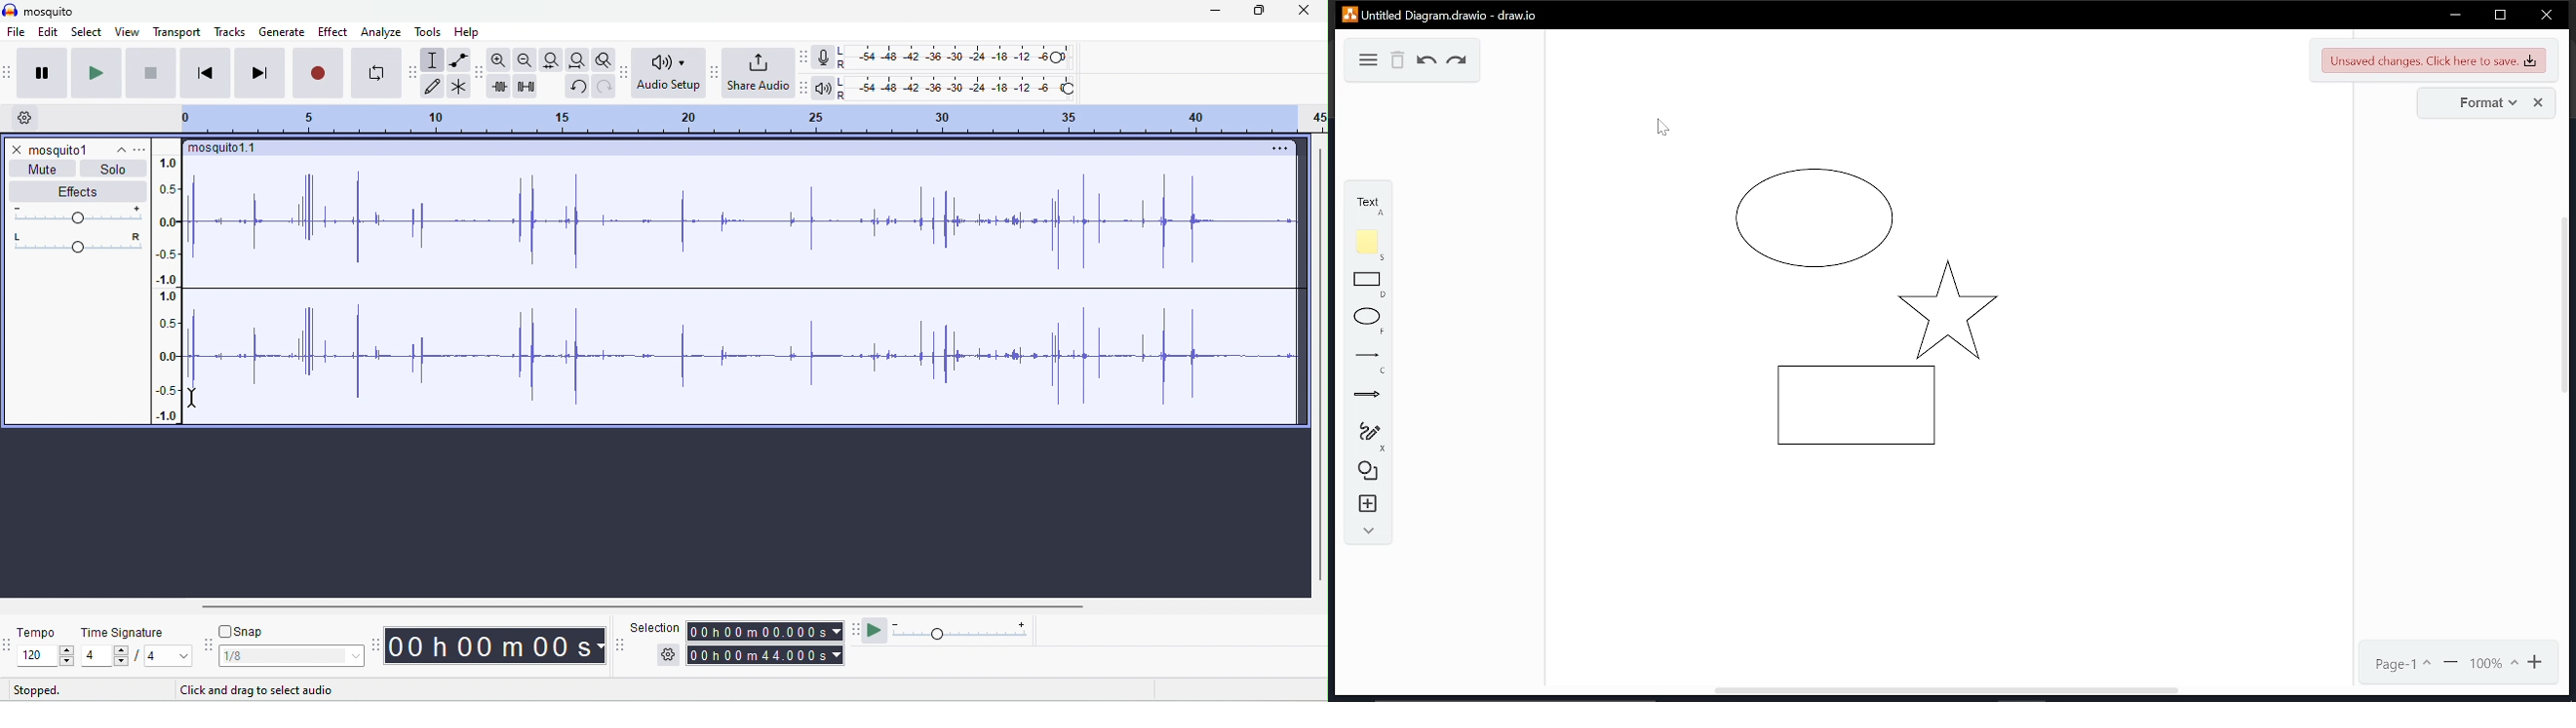  What do you see at coordinates (21, 117) in the screenshot?
I see `timeline options` at bounding box center [21, 117].